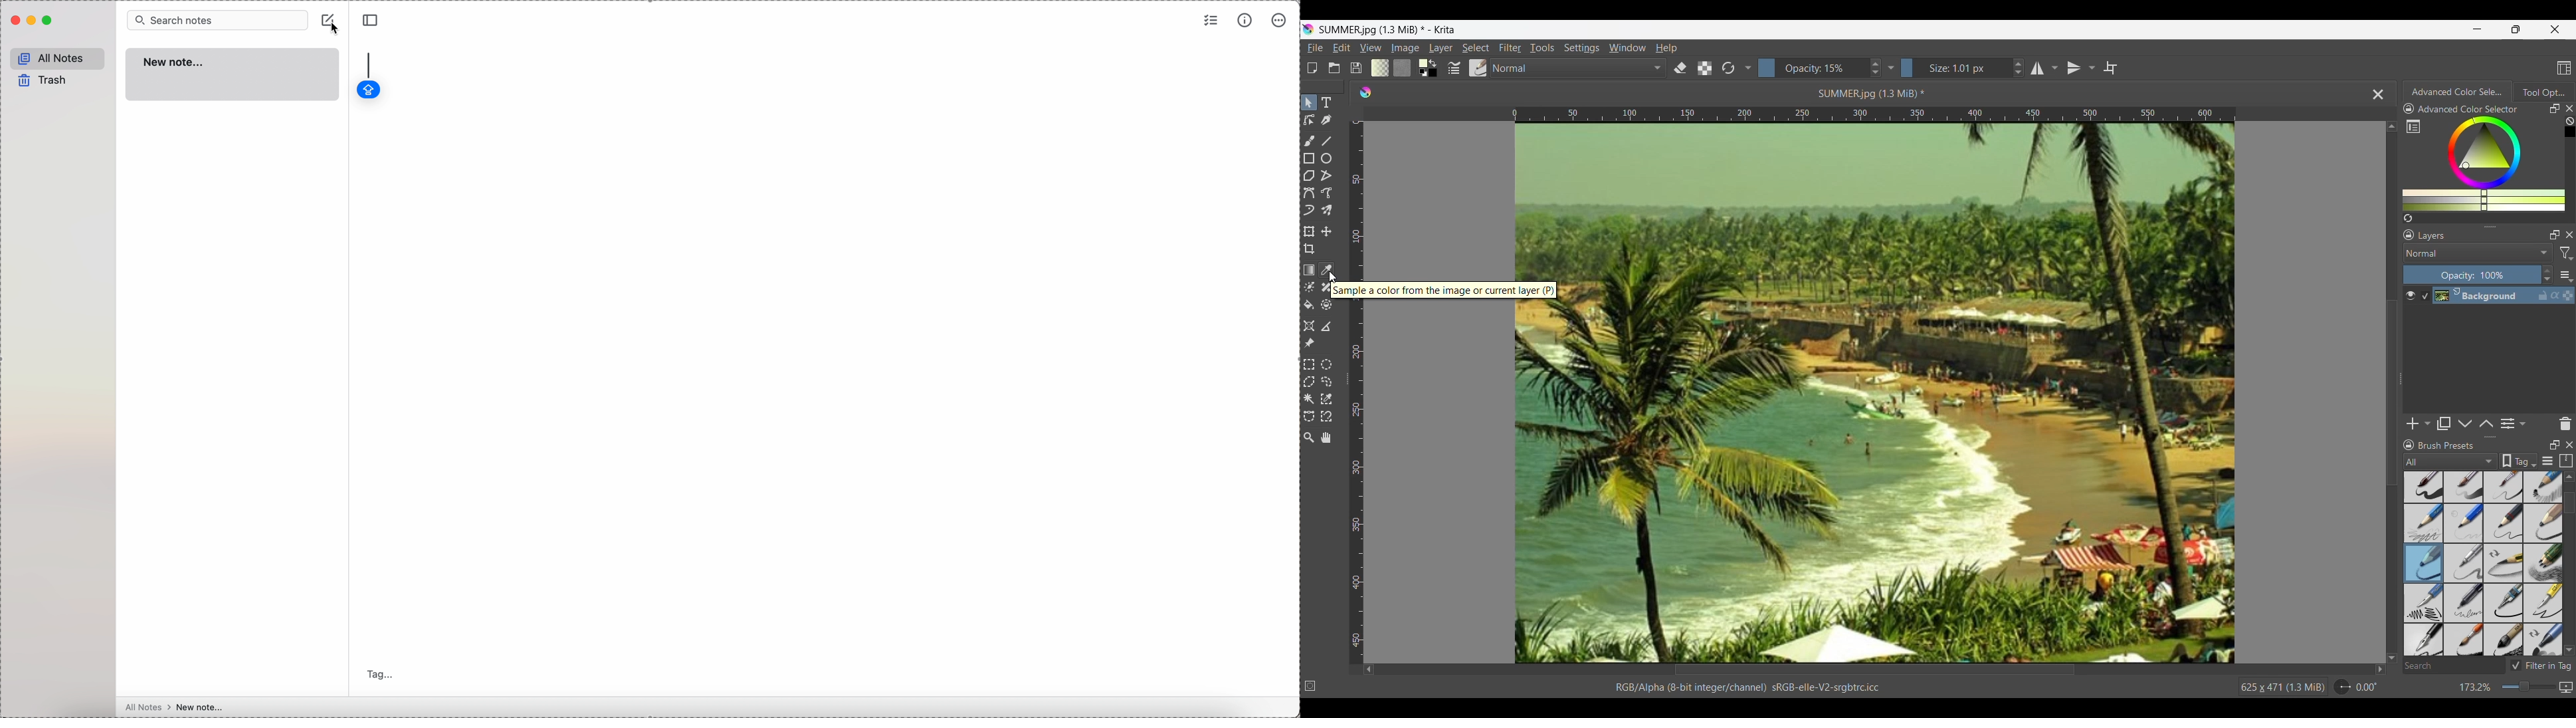  I want to click on Color range, so click(2492, 164).